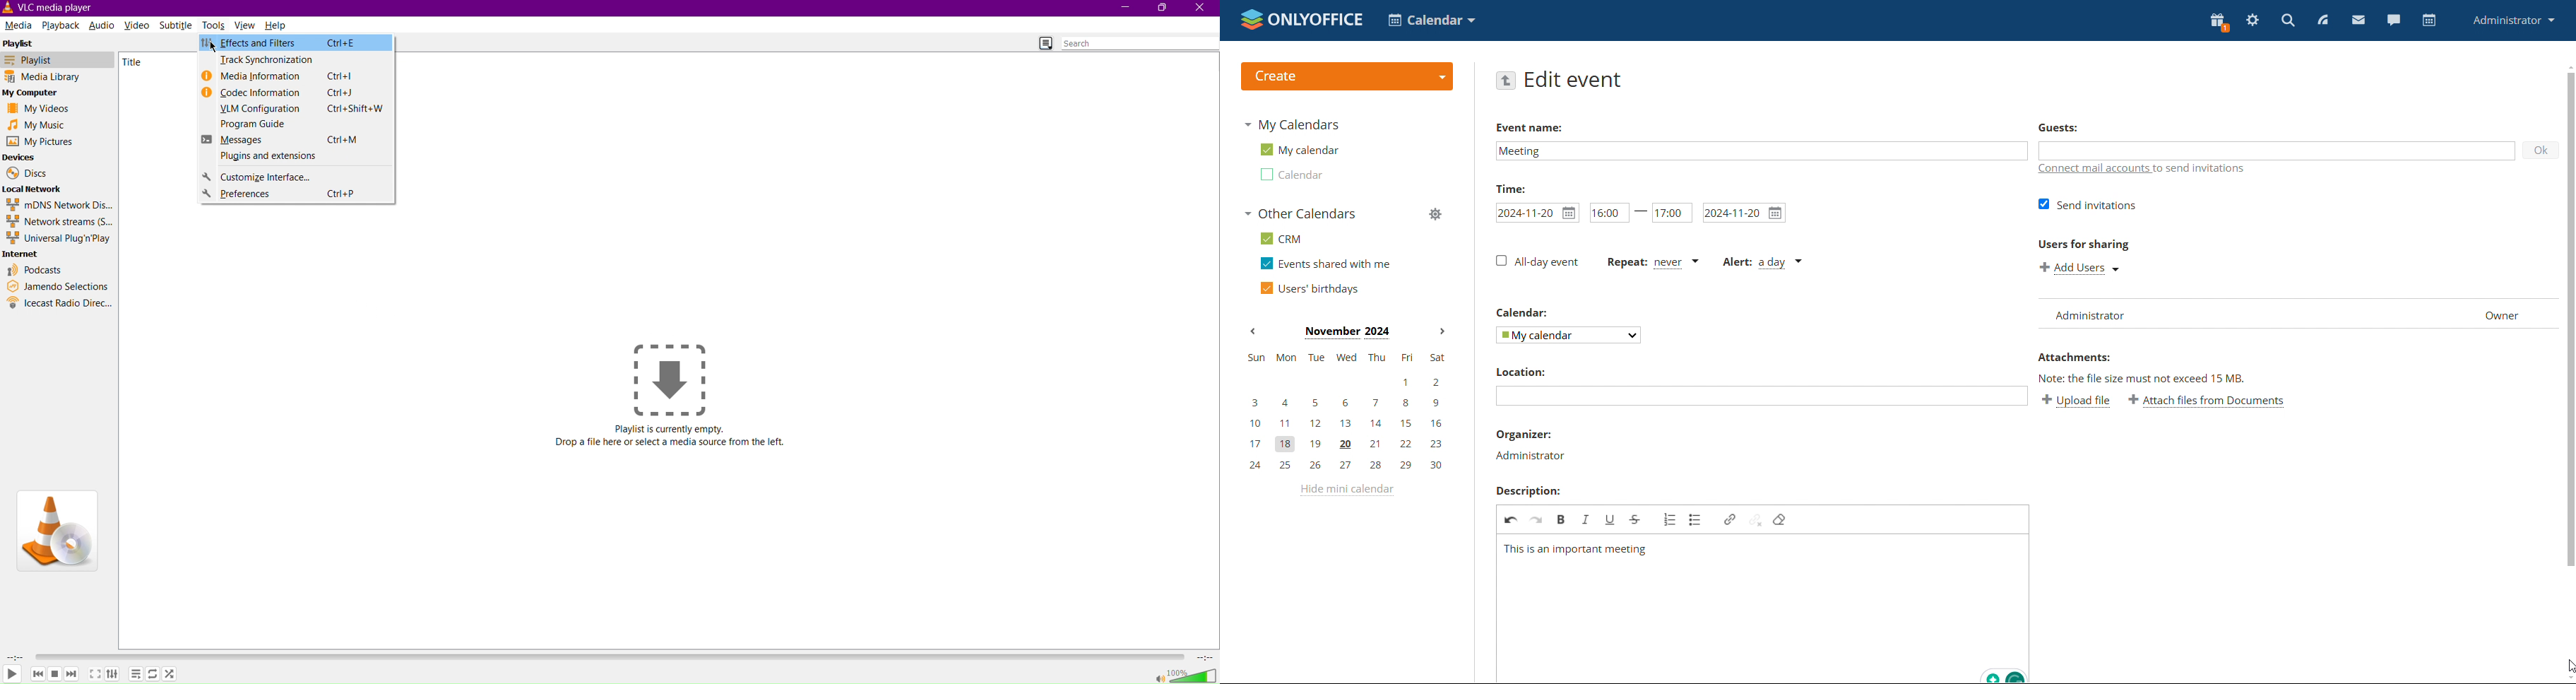 The height and width of the screenshot is (700, 2576). Describe the element at coordinates (37, 268) in the screenshot. I see `Podcasts` at that location.